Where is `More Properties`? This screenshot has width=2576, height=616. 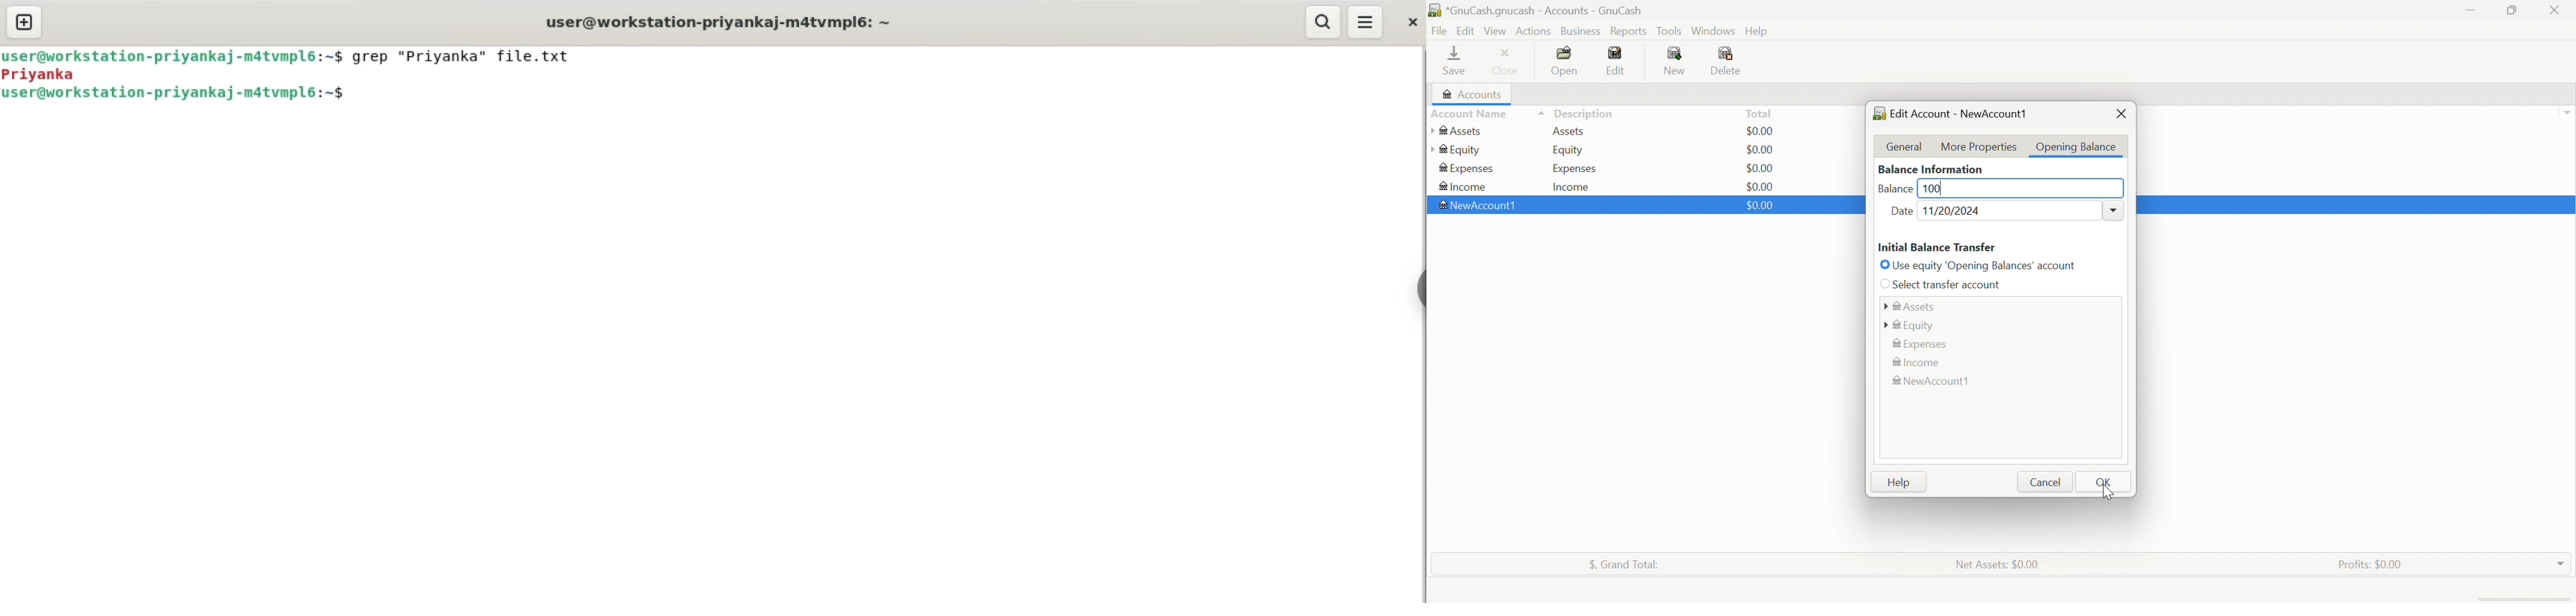 More Properties is located at coordinates (1979, 146).